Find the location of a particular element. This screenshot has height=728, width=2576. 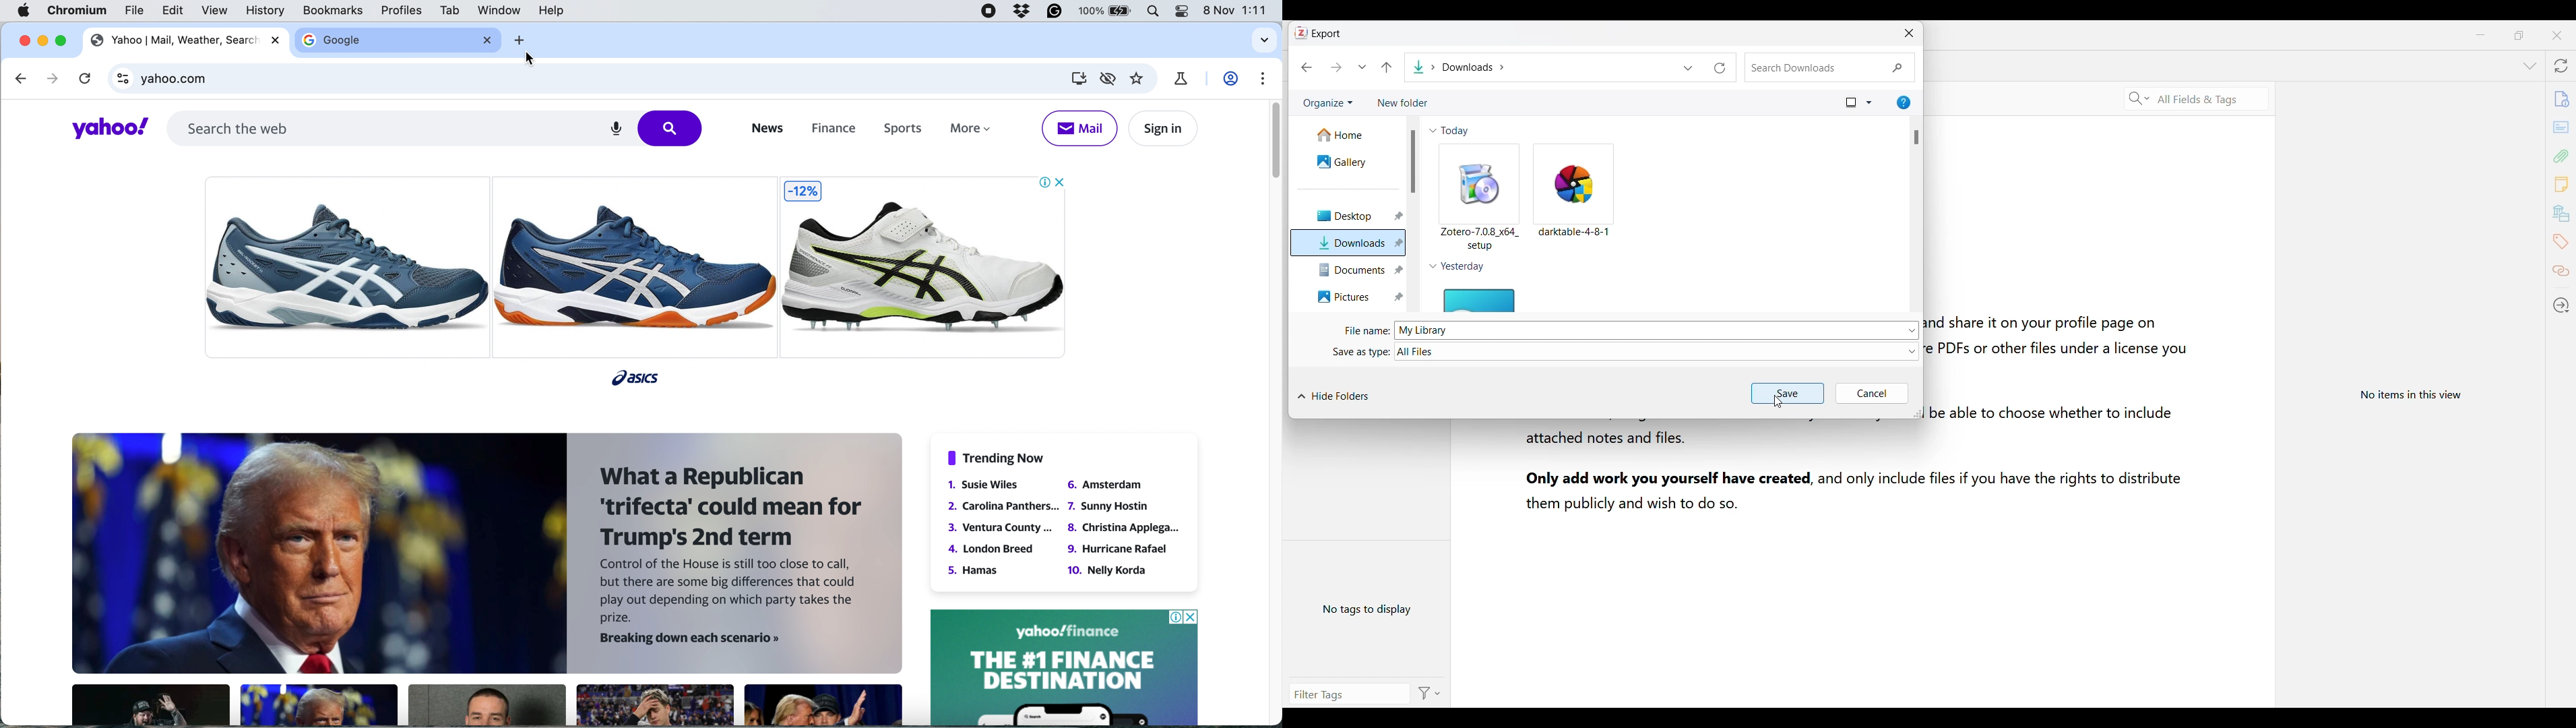

maximise is located at coordinates (65, 40).